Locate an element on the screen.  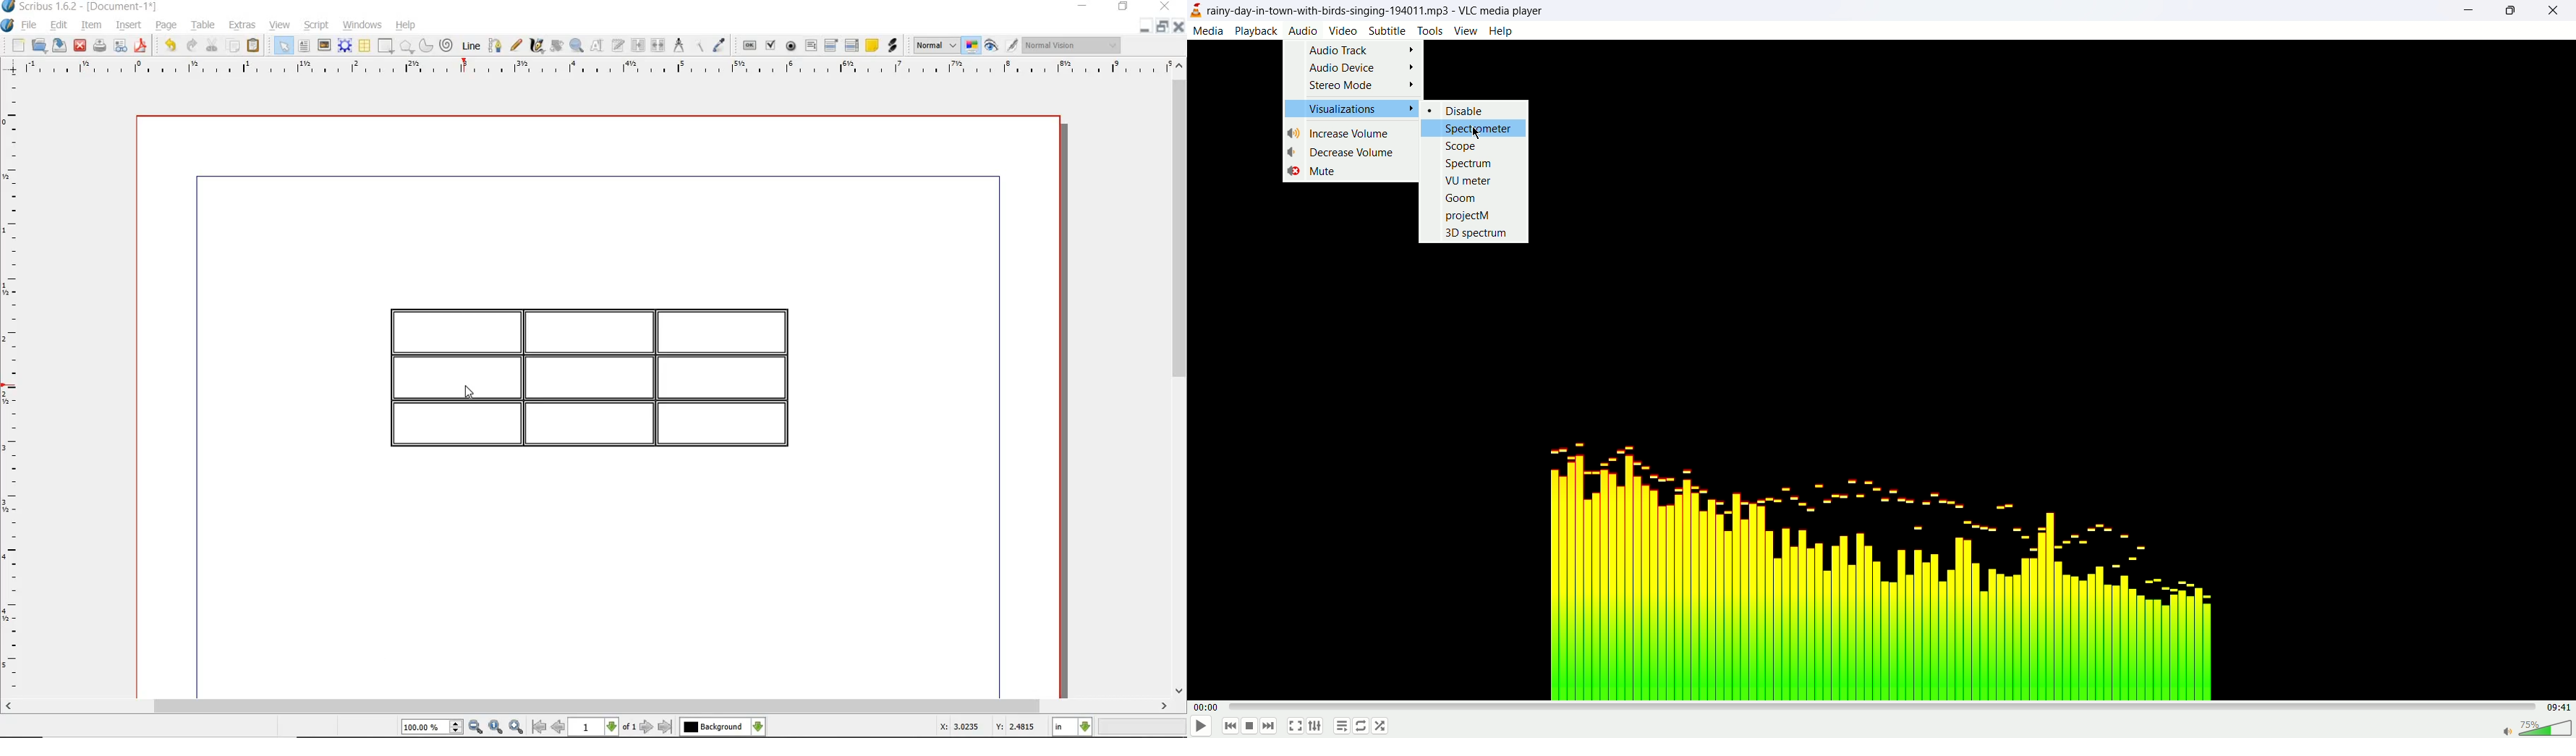
cut is located at coordinates (213, 46).